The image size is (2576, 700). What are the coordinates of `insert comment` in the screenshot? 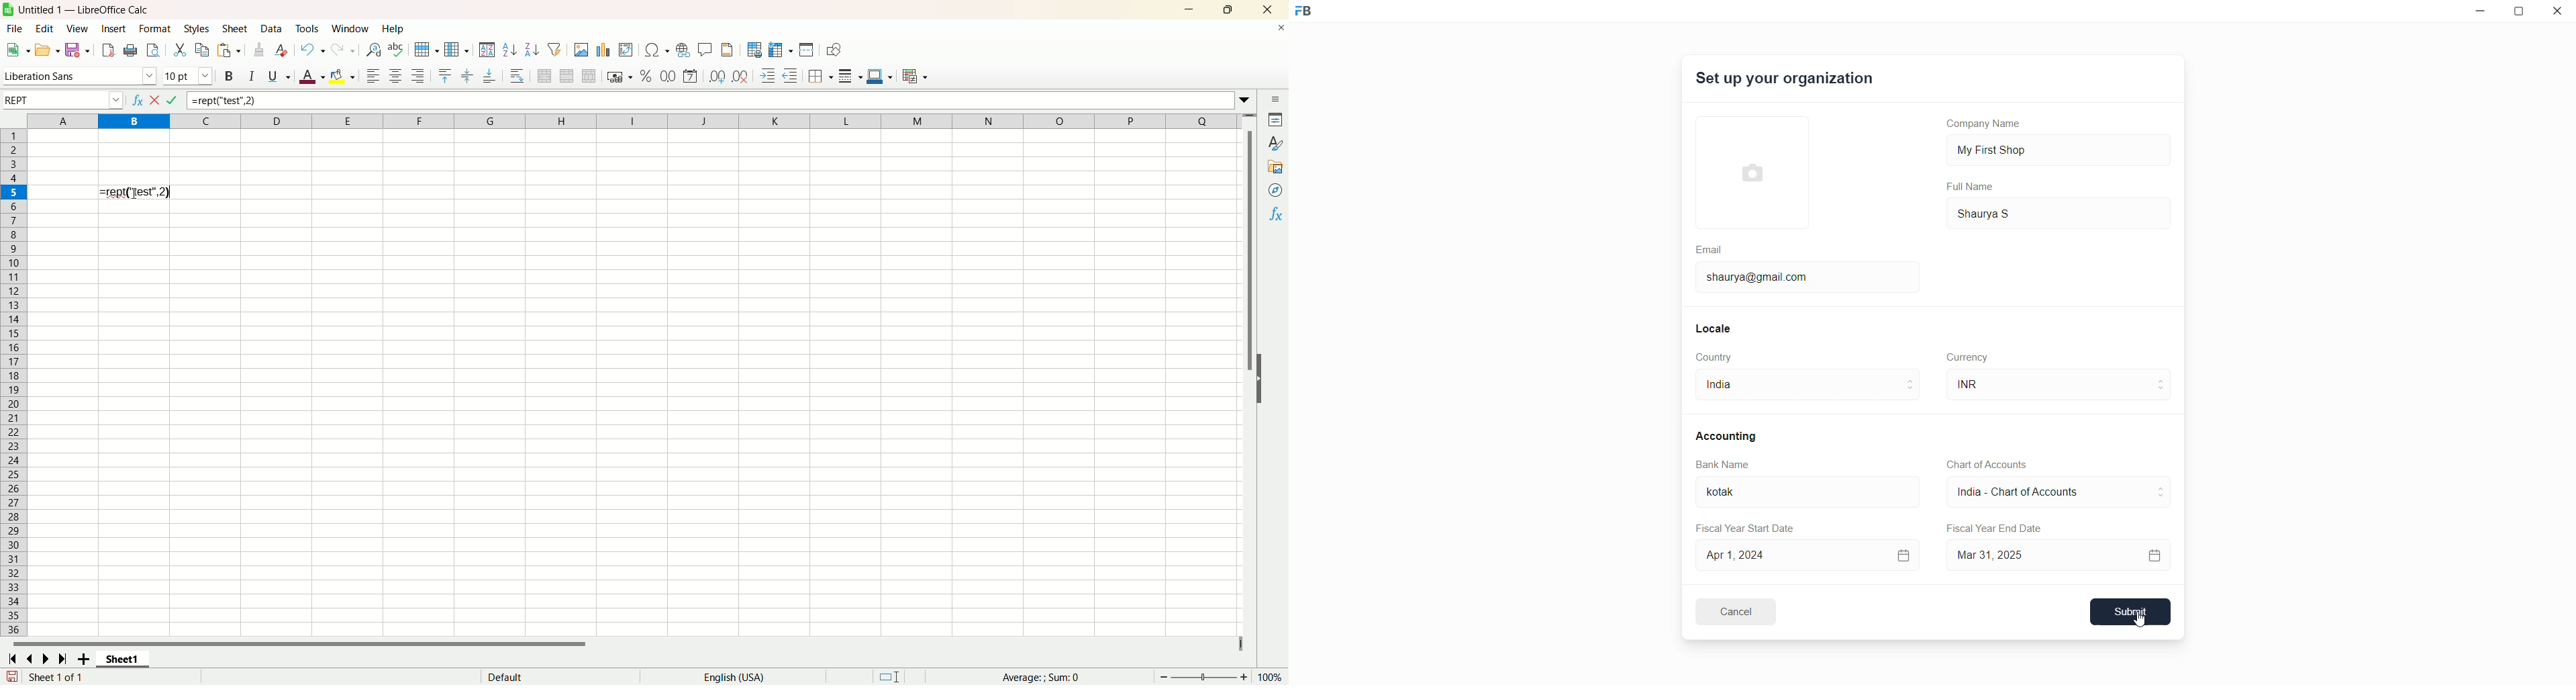 It's located at (706, 48).